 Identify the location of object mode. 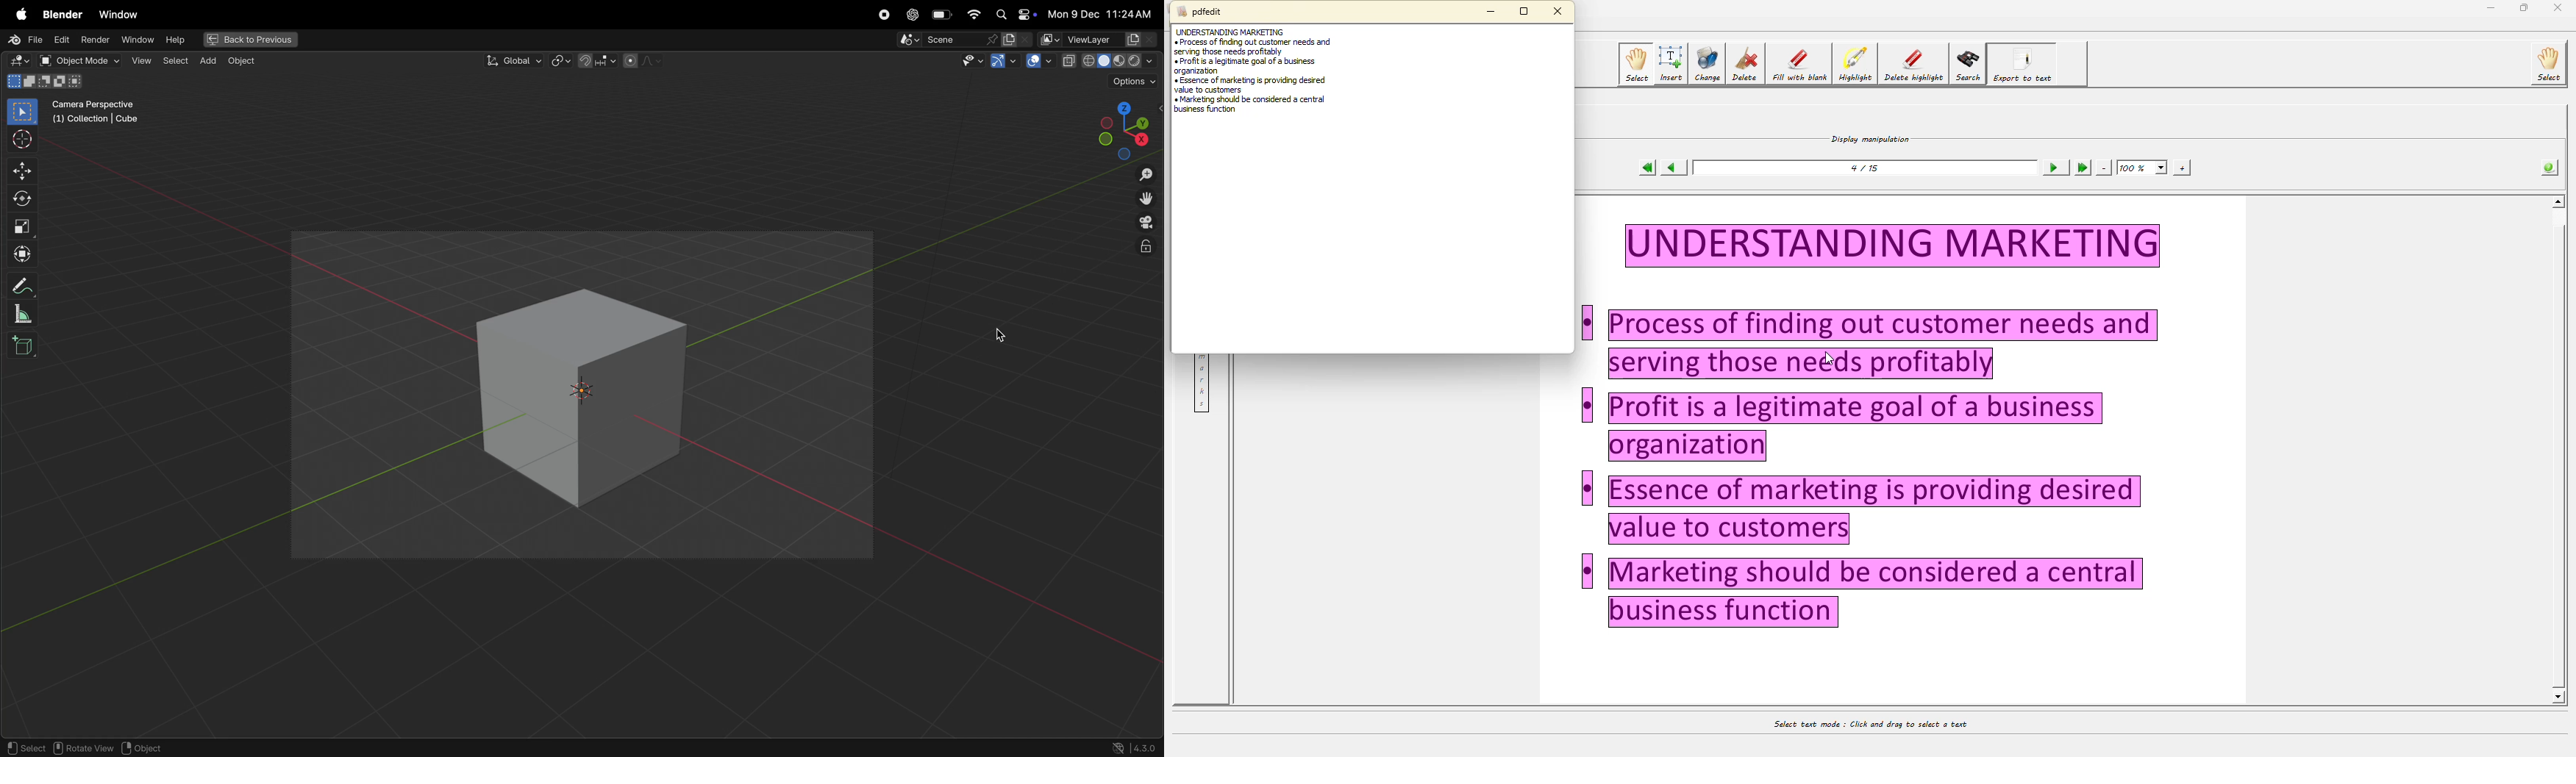
(76, 59).